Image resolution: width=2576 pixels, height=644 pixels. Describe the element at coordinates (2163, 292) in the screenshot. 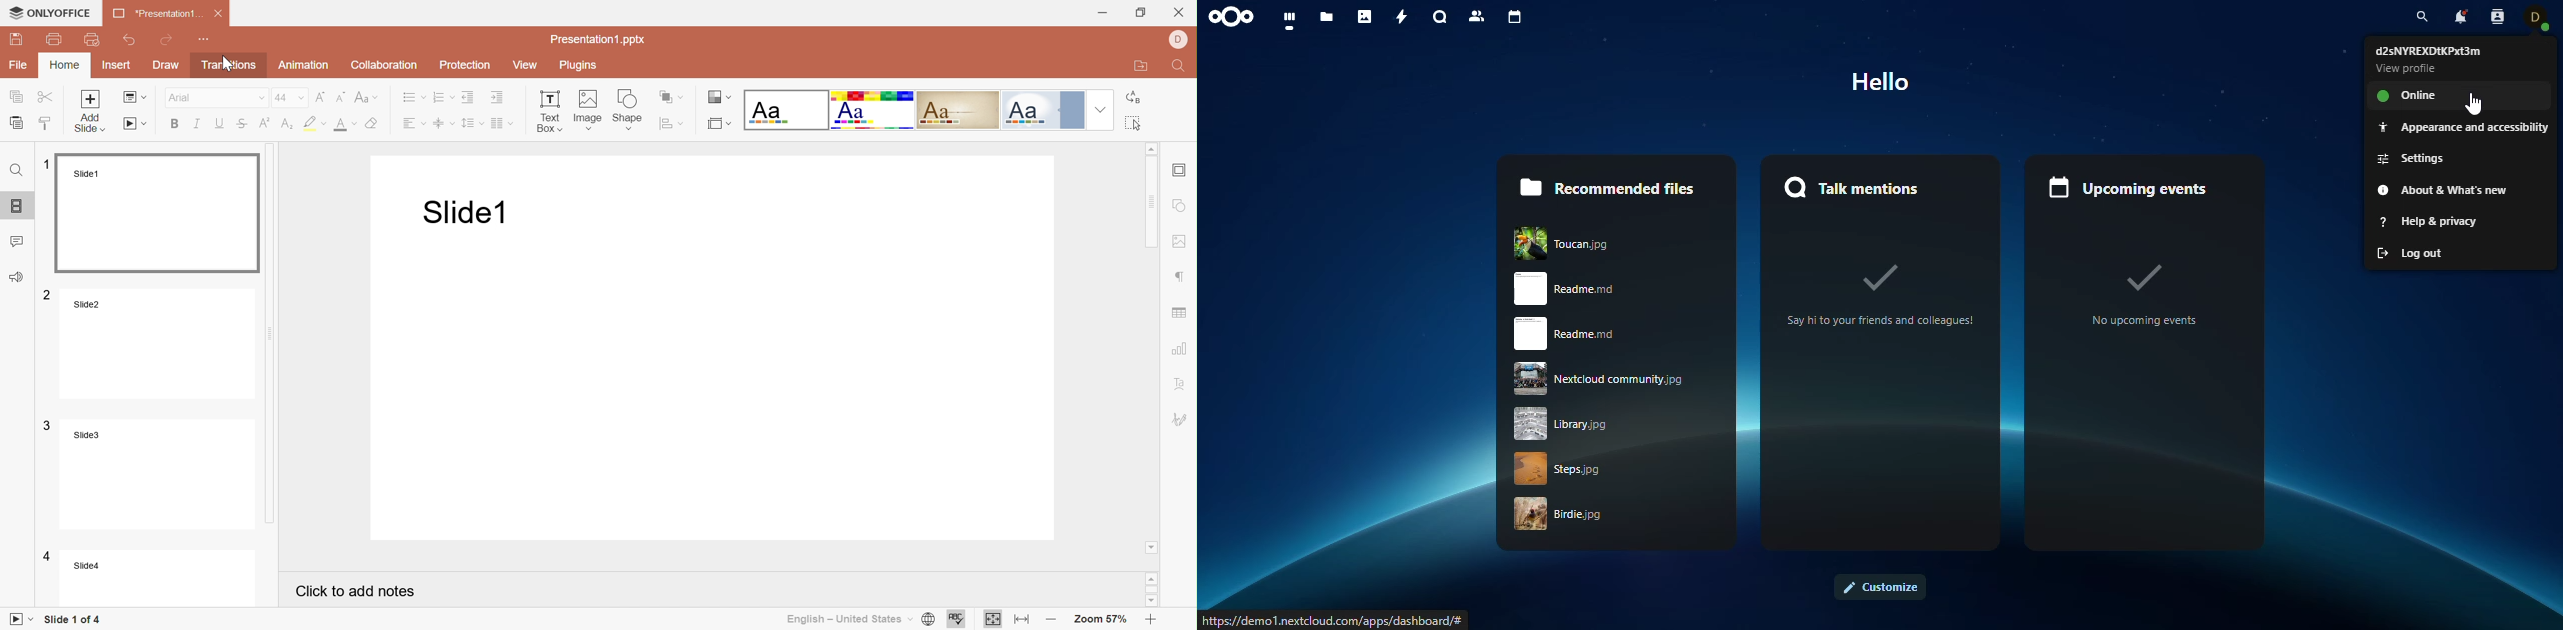

I see `no upcoming events` at that location.